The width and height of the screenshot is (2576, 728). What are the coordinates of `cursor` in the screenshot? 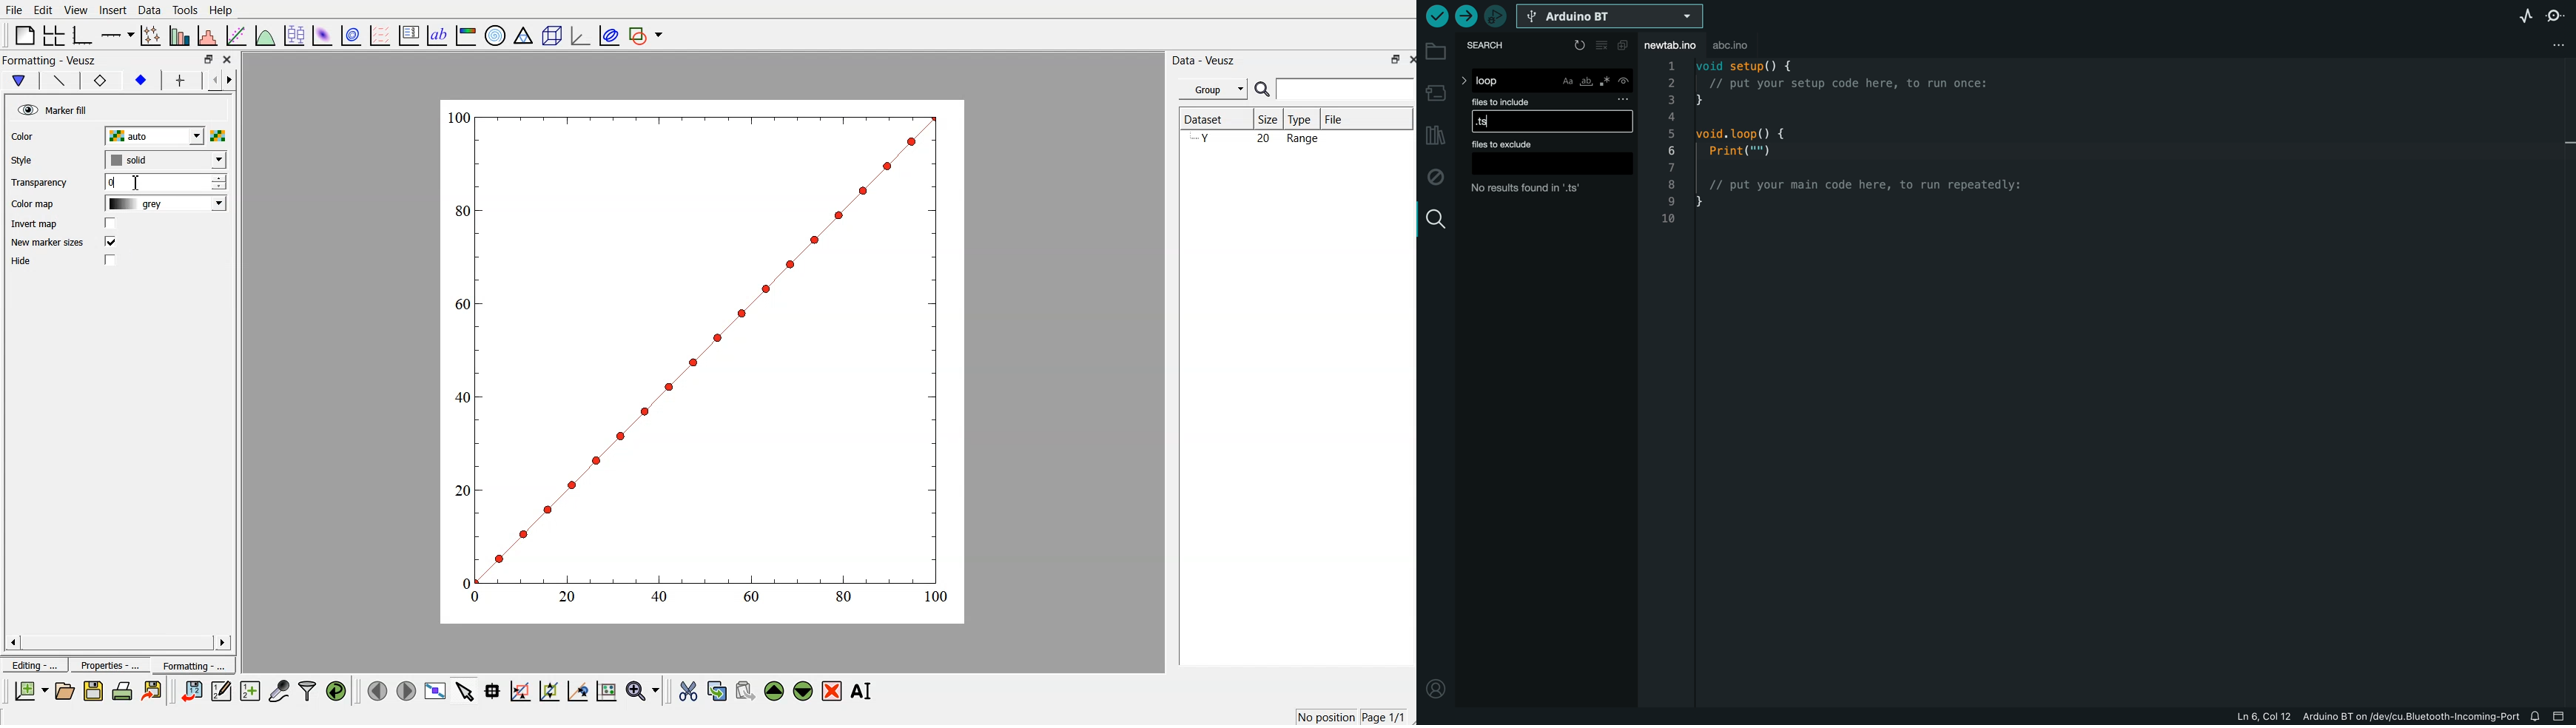 It's located at (135, 183).